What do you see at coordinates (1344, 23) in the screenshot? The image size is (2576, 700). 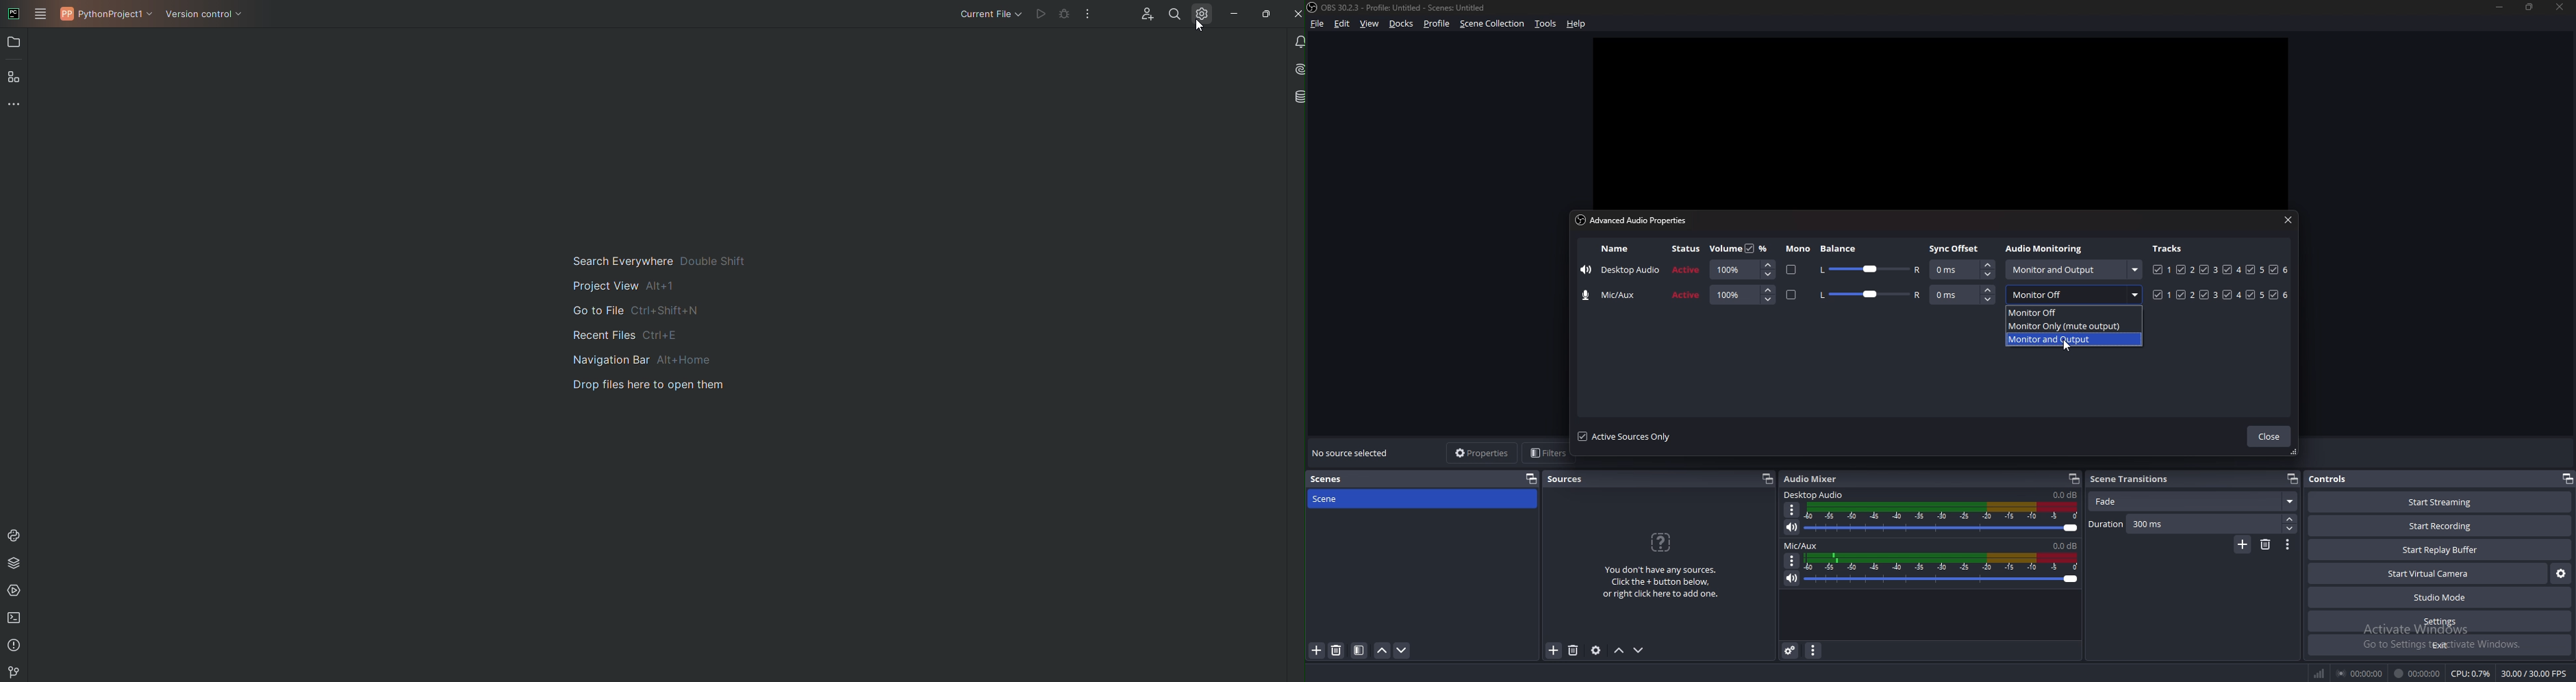 I see `edit` at bounding box center [1344, 23].